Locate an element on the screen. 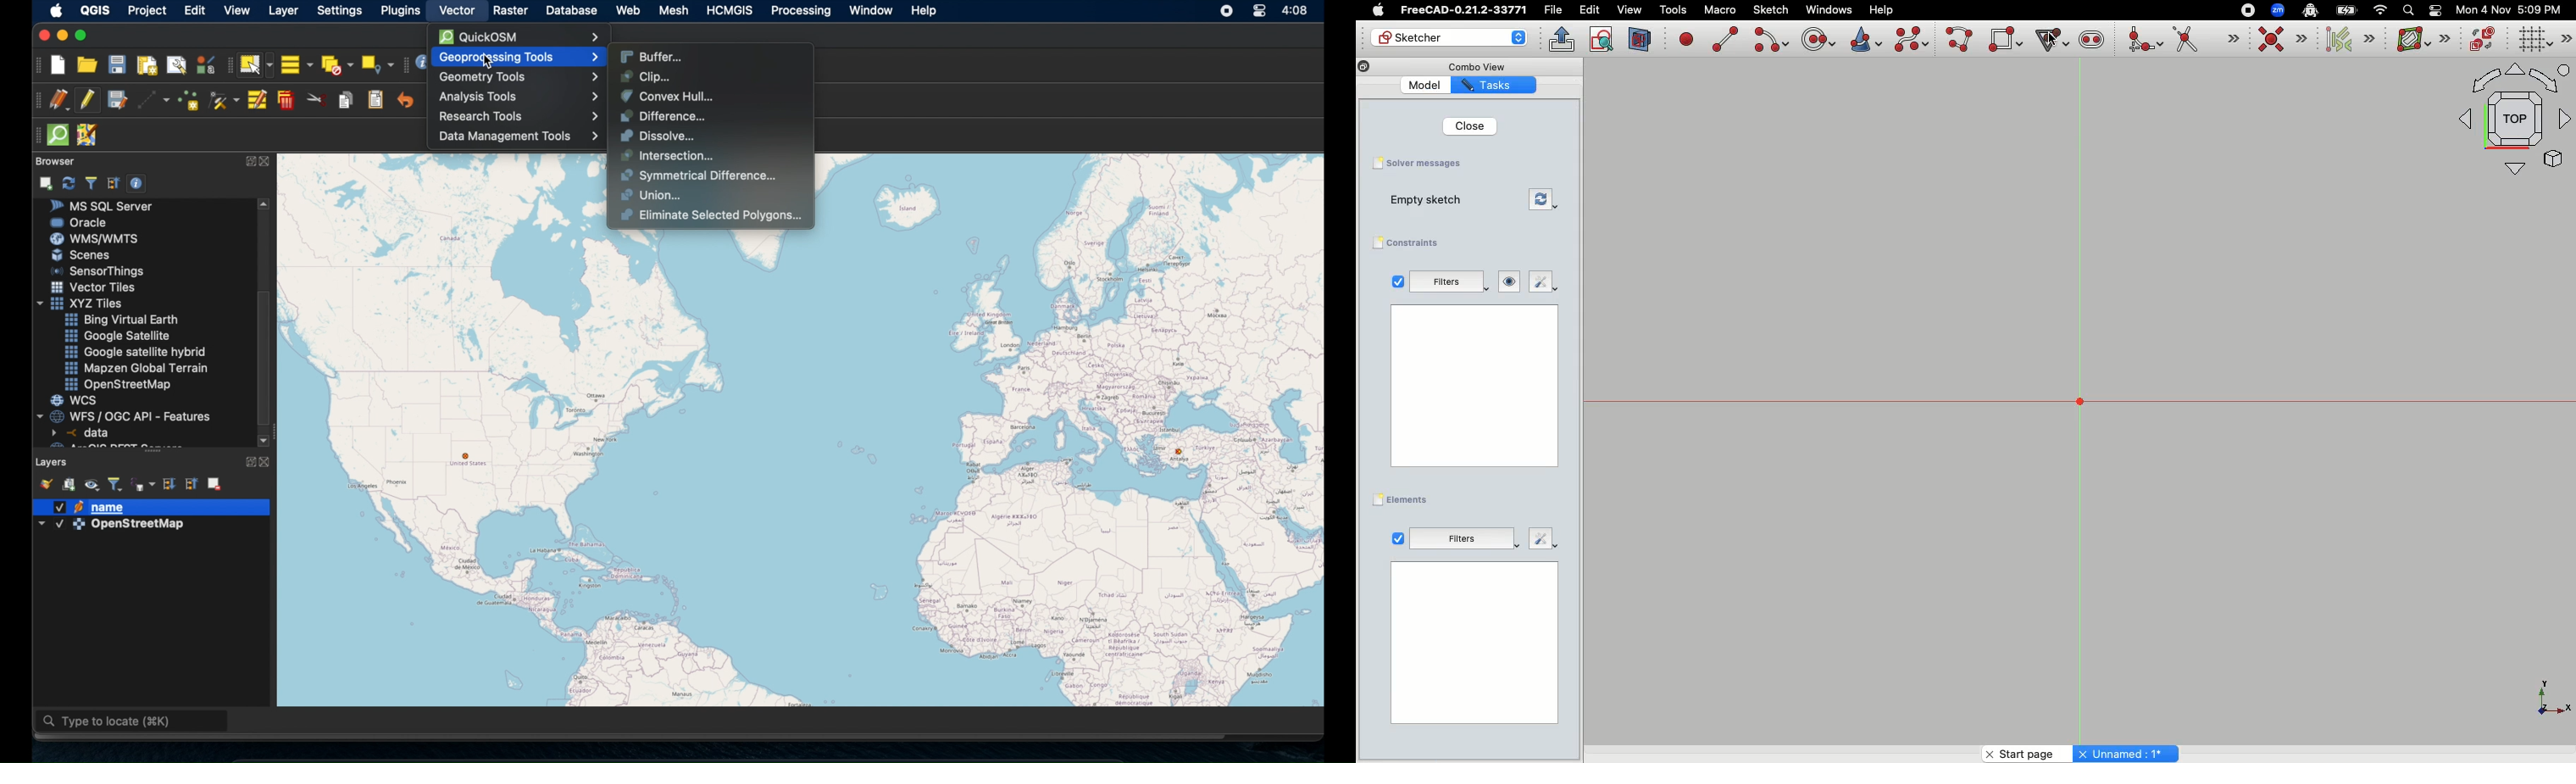  control center is located at coordinates (1256, 11).